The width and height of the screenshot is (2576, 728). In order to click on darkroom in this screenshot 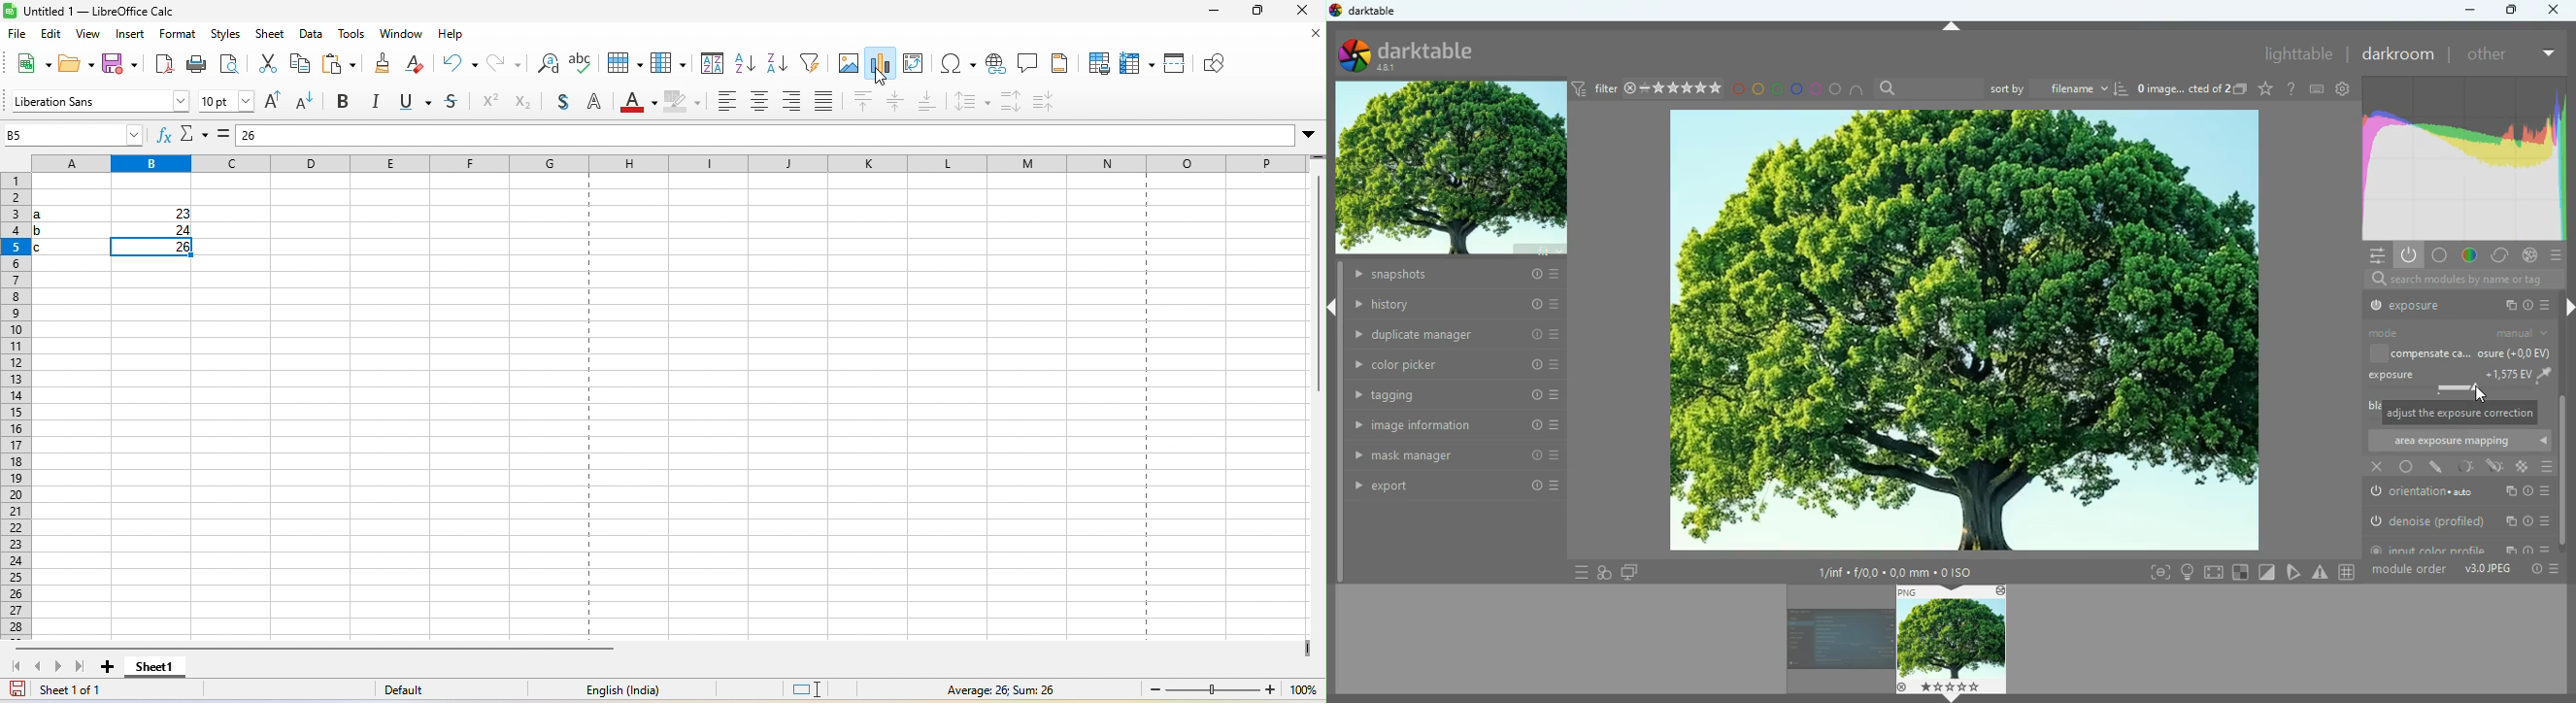, I will do `click(2401, 55)`.